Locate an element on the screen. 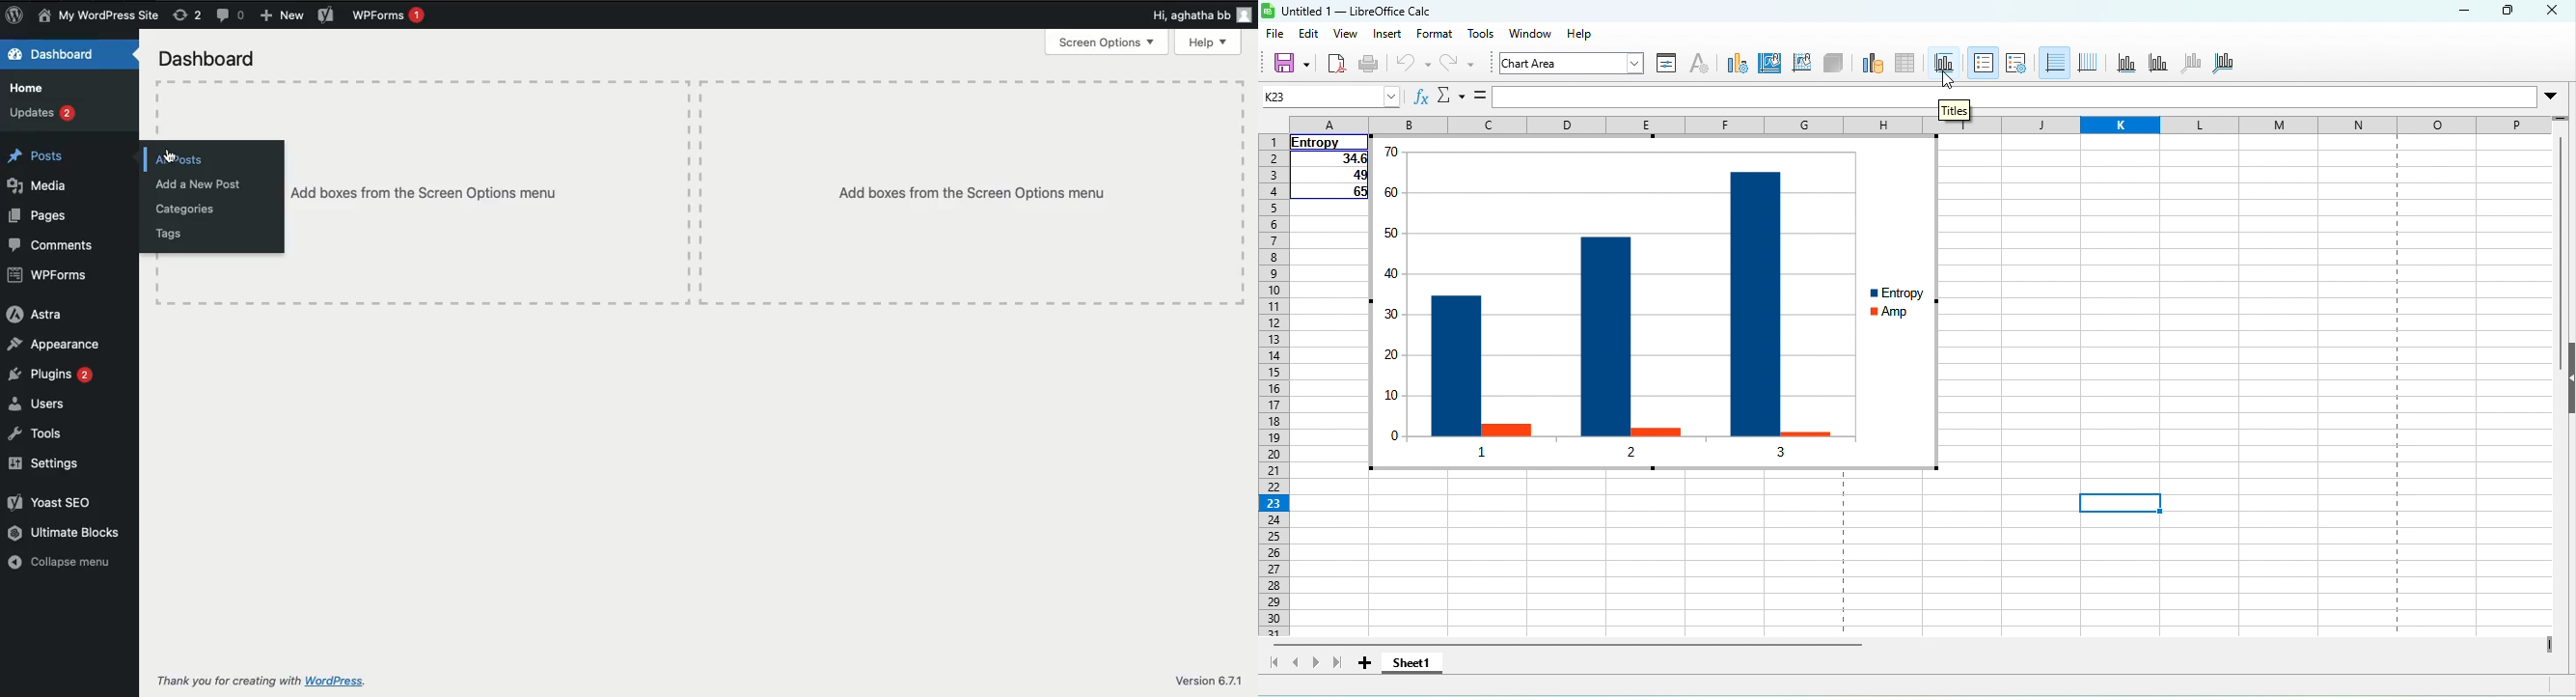 This screenshot has height=700, width=2576. x axis is located at coordinates (2125, 63).